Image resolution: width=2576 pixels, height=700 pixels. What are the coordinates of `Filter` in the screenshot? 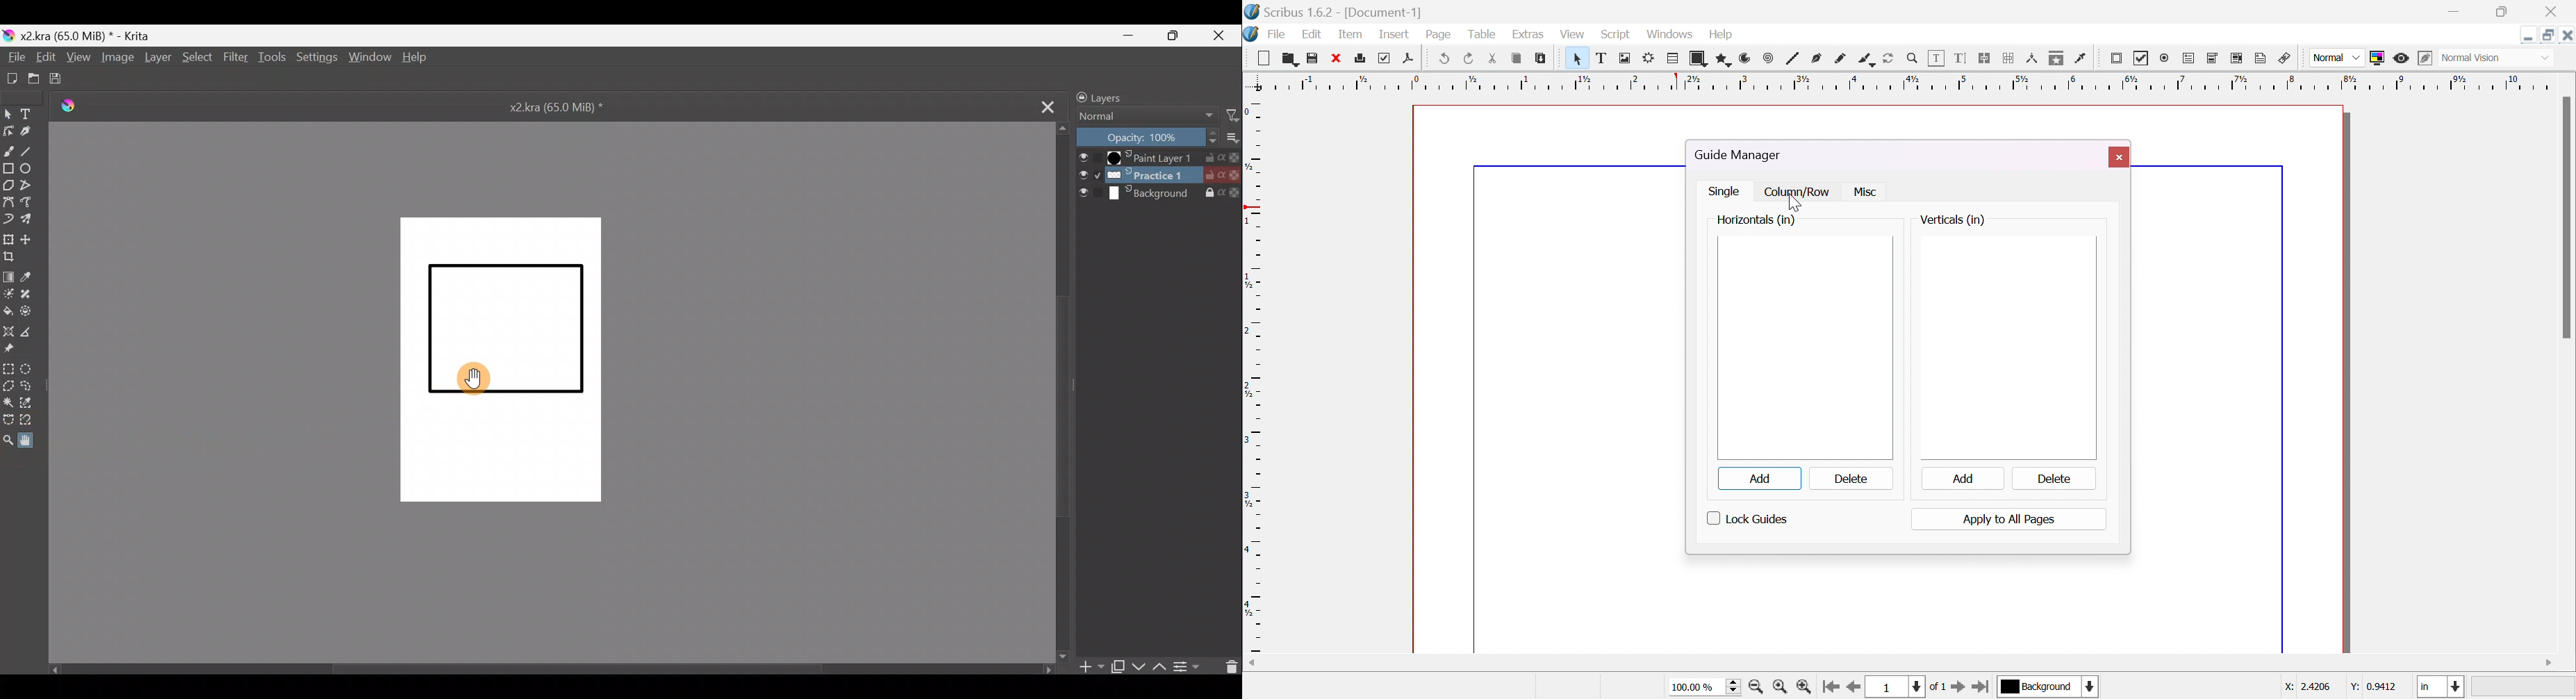 It's located at (1228, 118).